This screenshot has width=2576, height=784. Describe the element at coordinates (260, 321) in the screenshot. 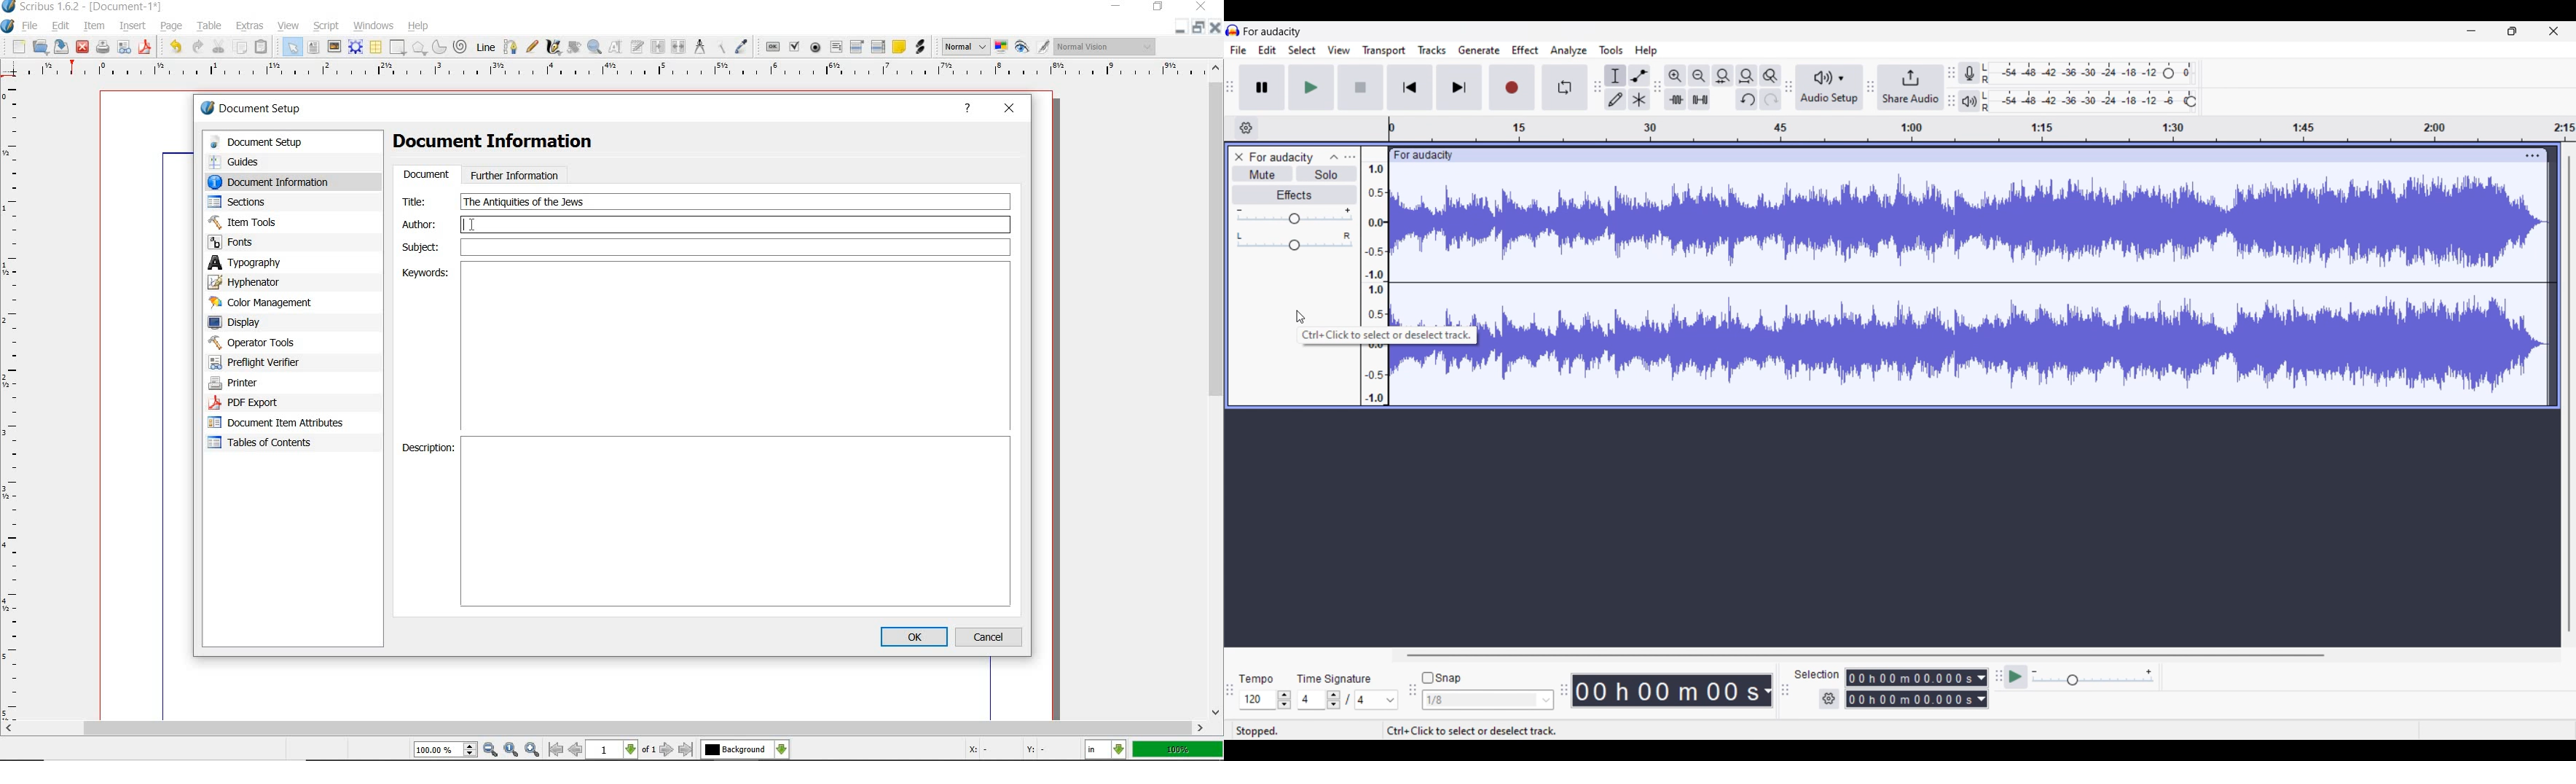

I see `display` at that location.